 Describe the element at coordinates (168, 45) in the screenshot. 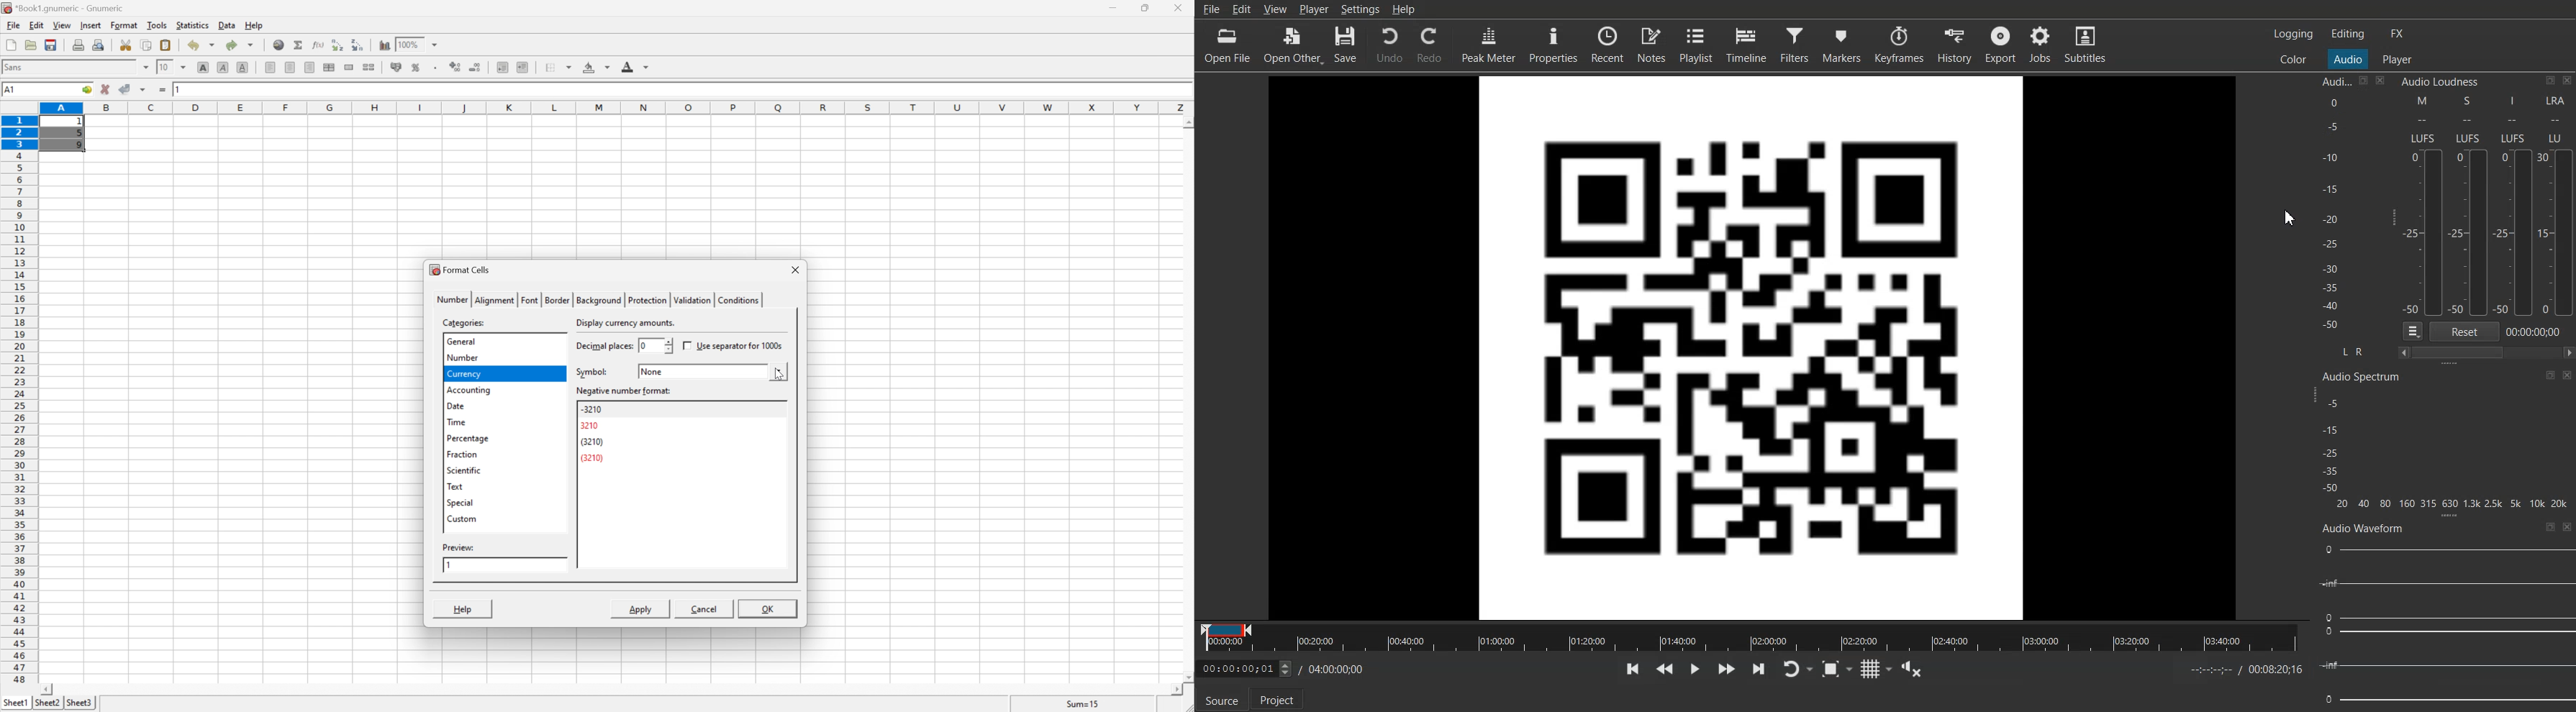

I see `paste` at that location.